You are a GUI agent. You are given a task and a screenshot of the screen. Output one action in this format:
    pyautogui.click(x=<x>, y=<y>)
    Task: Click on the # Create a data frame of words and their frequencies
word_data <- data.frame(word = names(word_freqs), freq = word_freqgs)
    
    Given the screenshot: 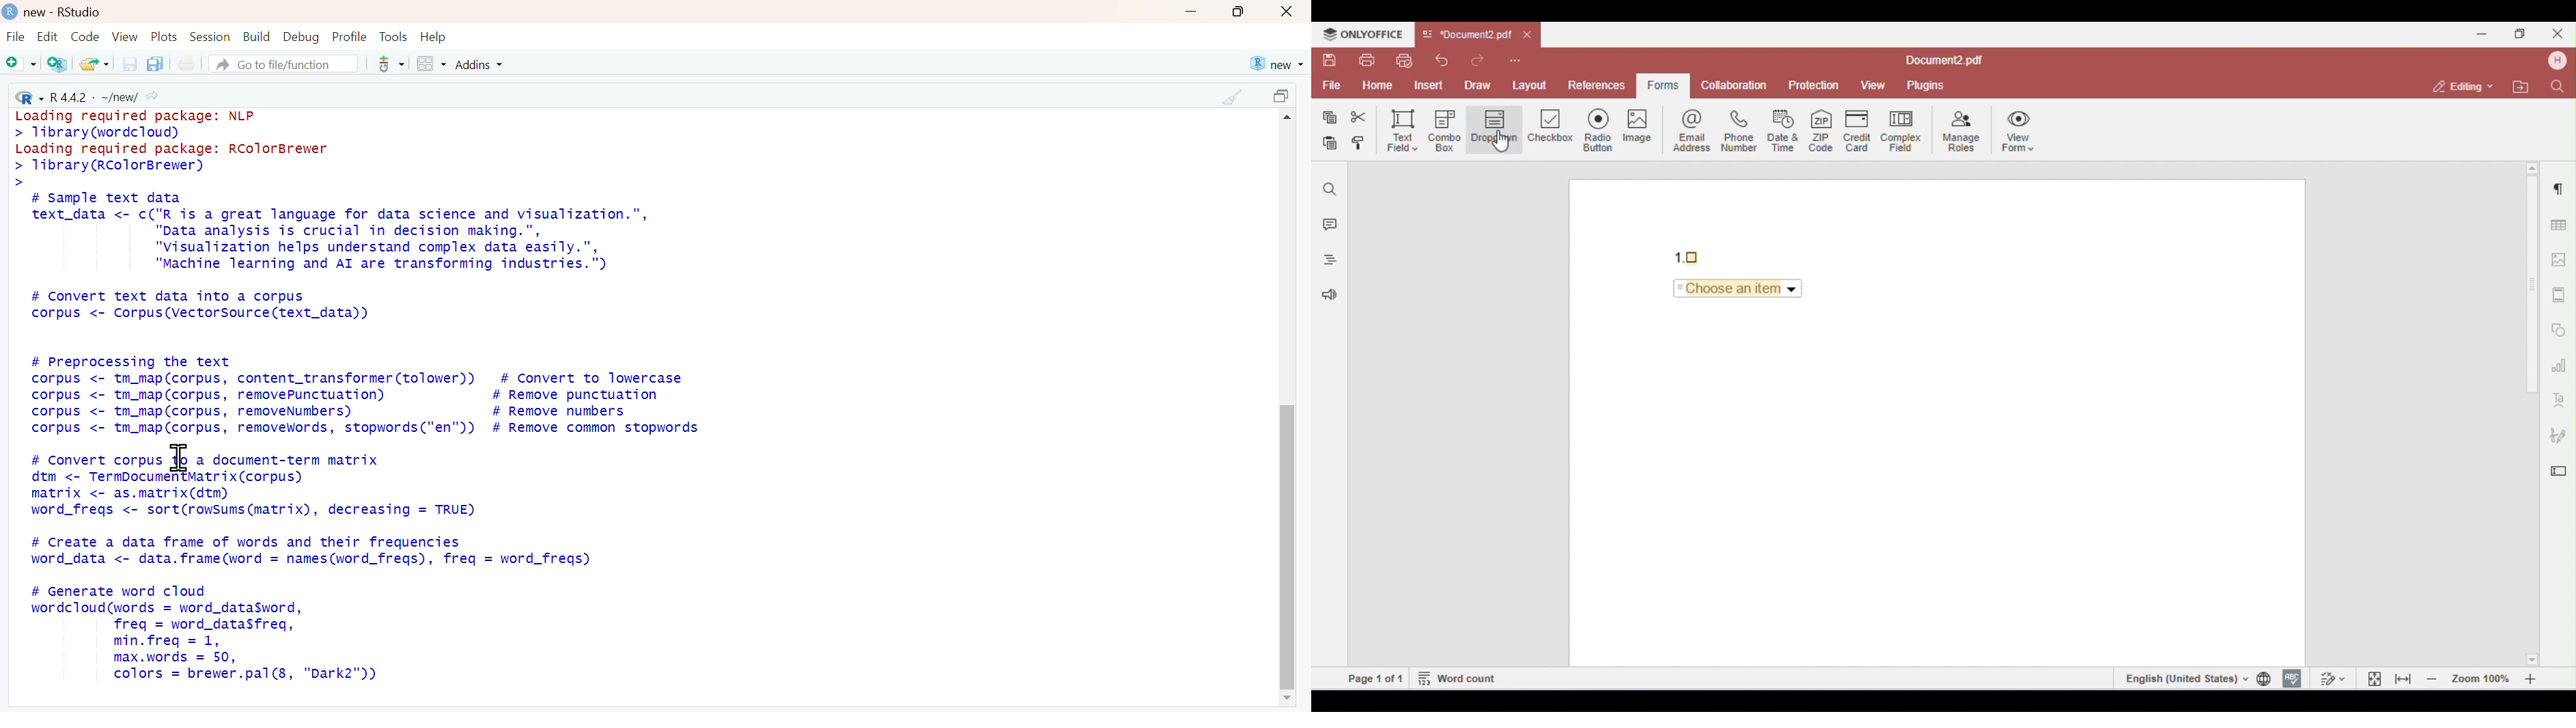 What is the action you would take?
    pyautogui.click(x=313, y=550)
    